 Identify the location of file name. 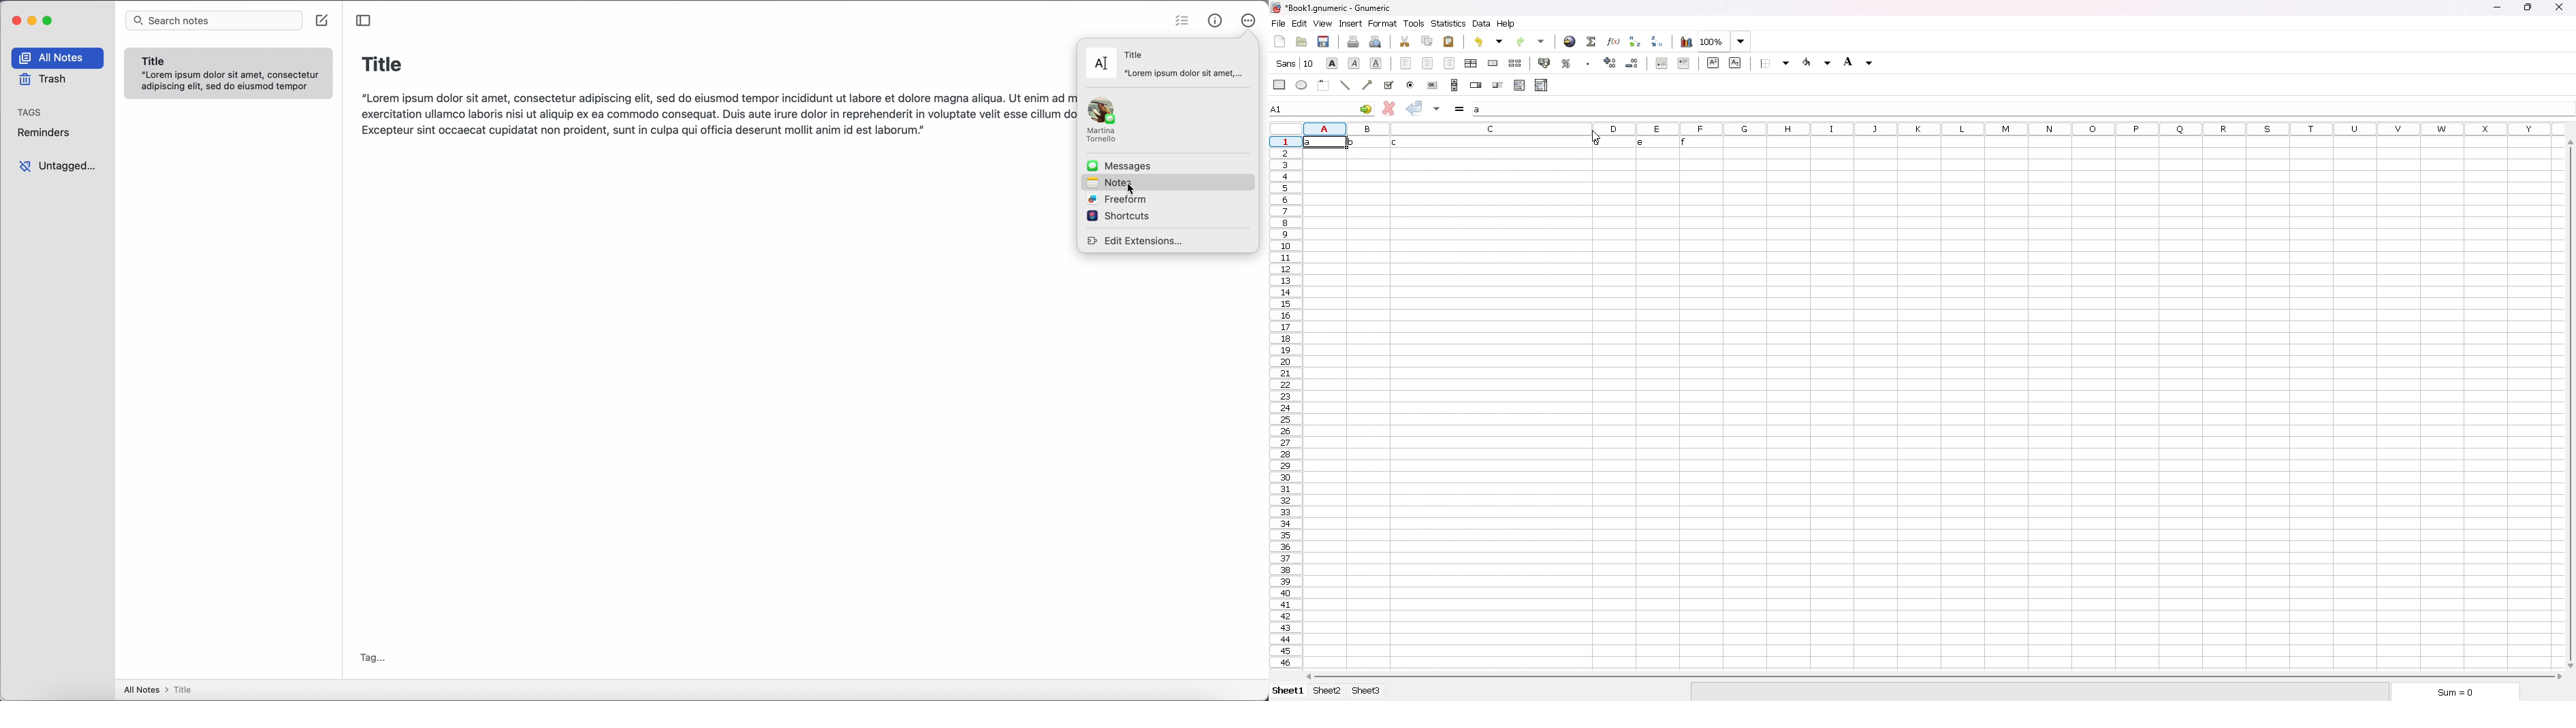
(1333, 8).